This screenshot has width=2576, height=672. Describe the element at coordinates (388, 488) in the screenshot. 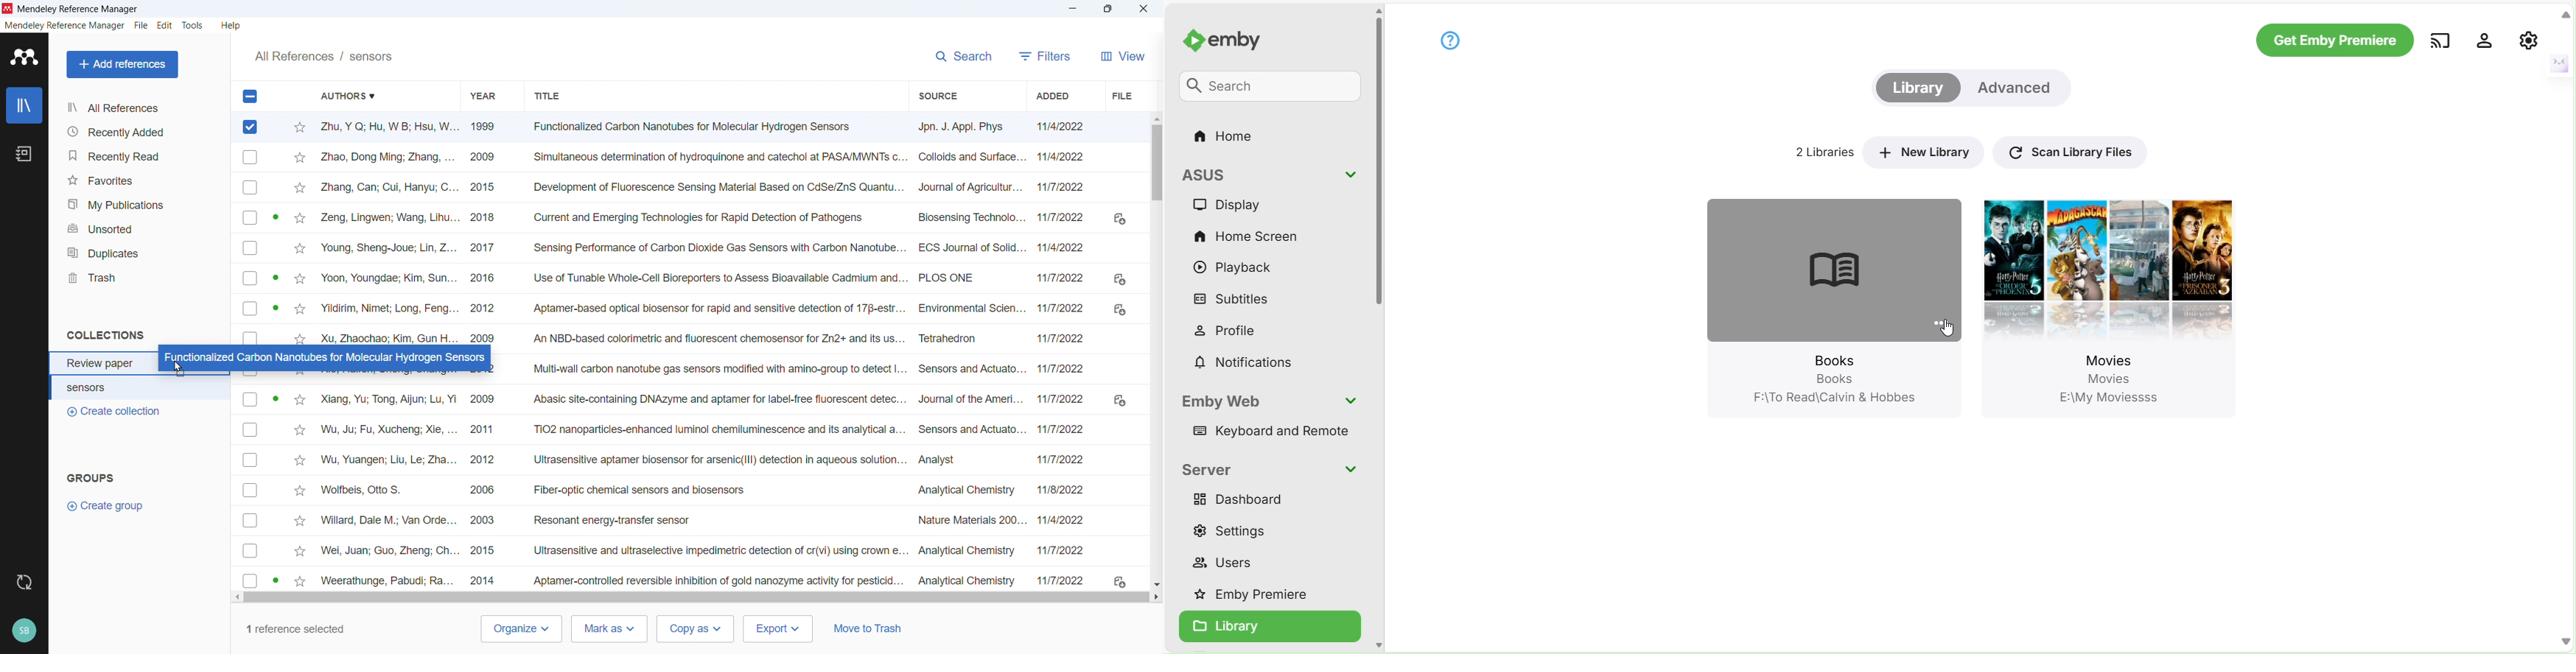

I see `Authors of individual entries ` at that location.